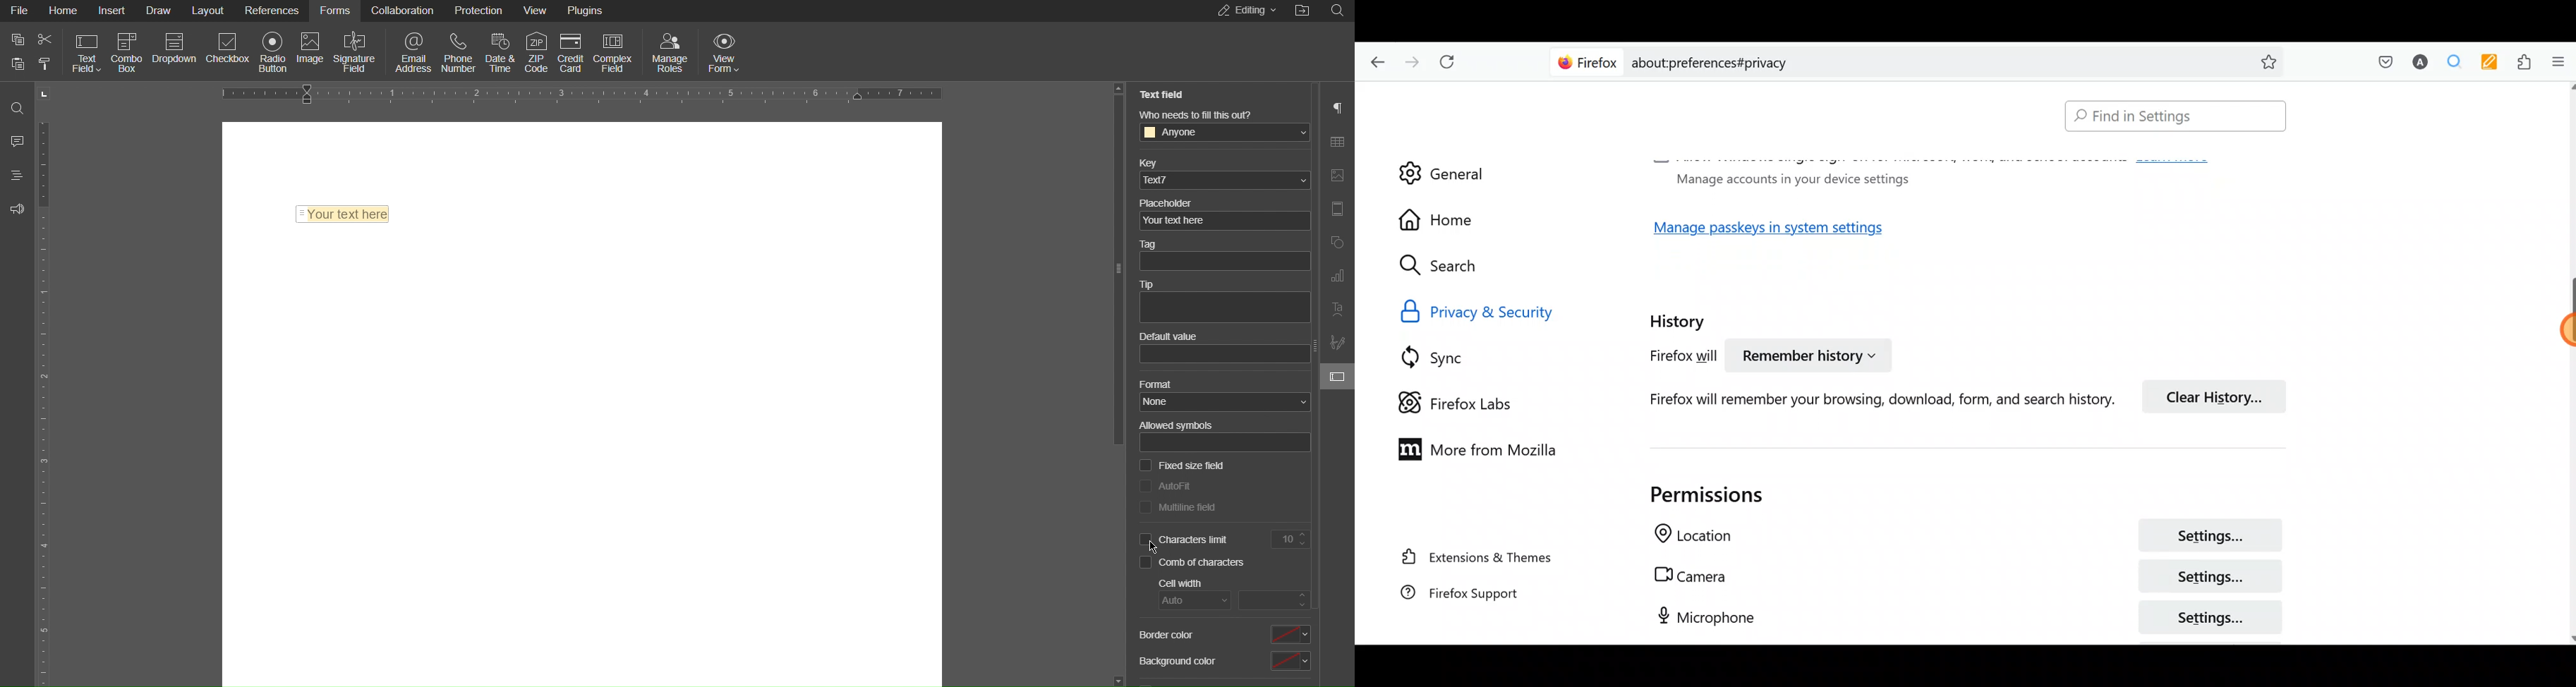 The width and height of the screenshot is (2576, 700). Describe the element at coordinates (16, 140) in the screenshot. I see `Comments` at that location.